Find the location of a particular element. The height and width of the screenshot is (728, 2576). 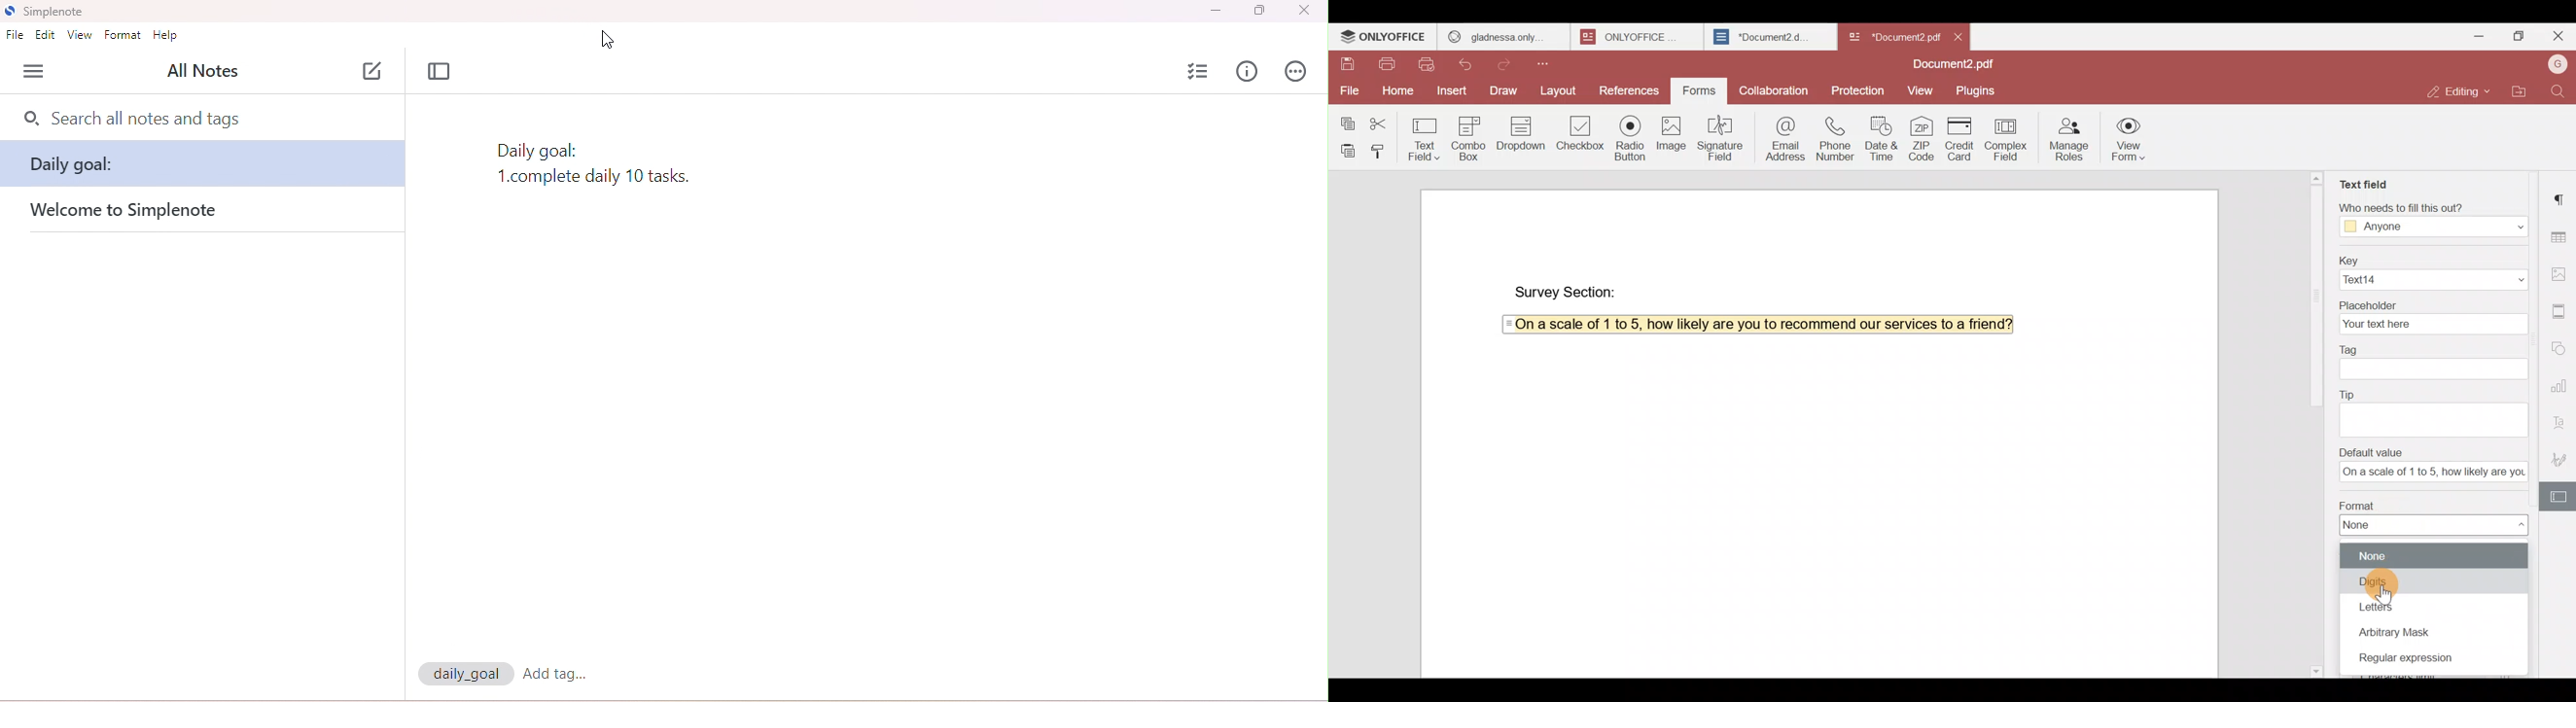

Paste is located at coordinates (1344, 148).